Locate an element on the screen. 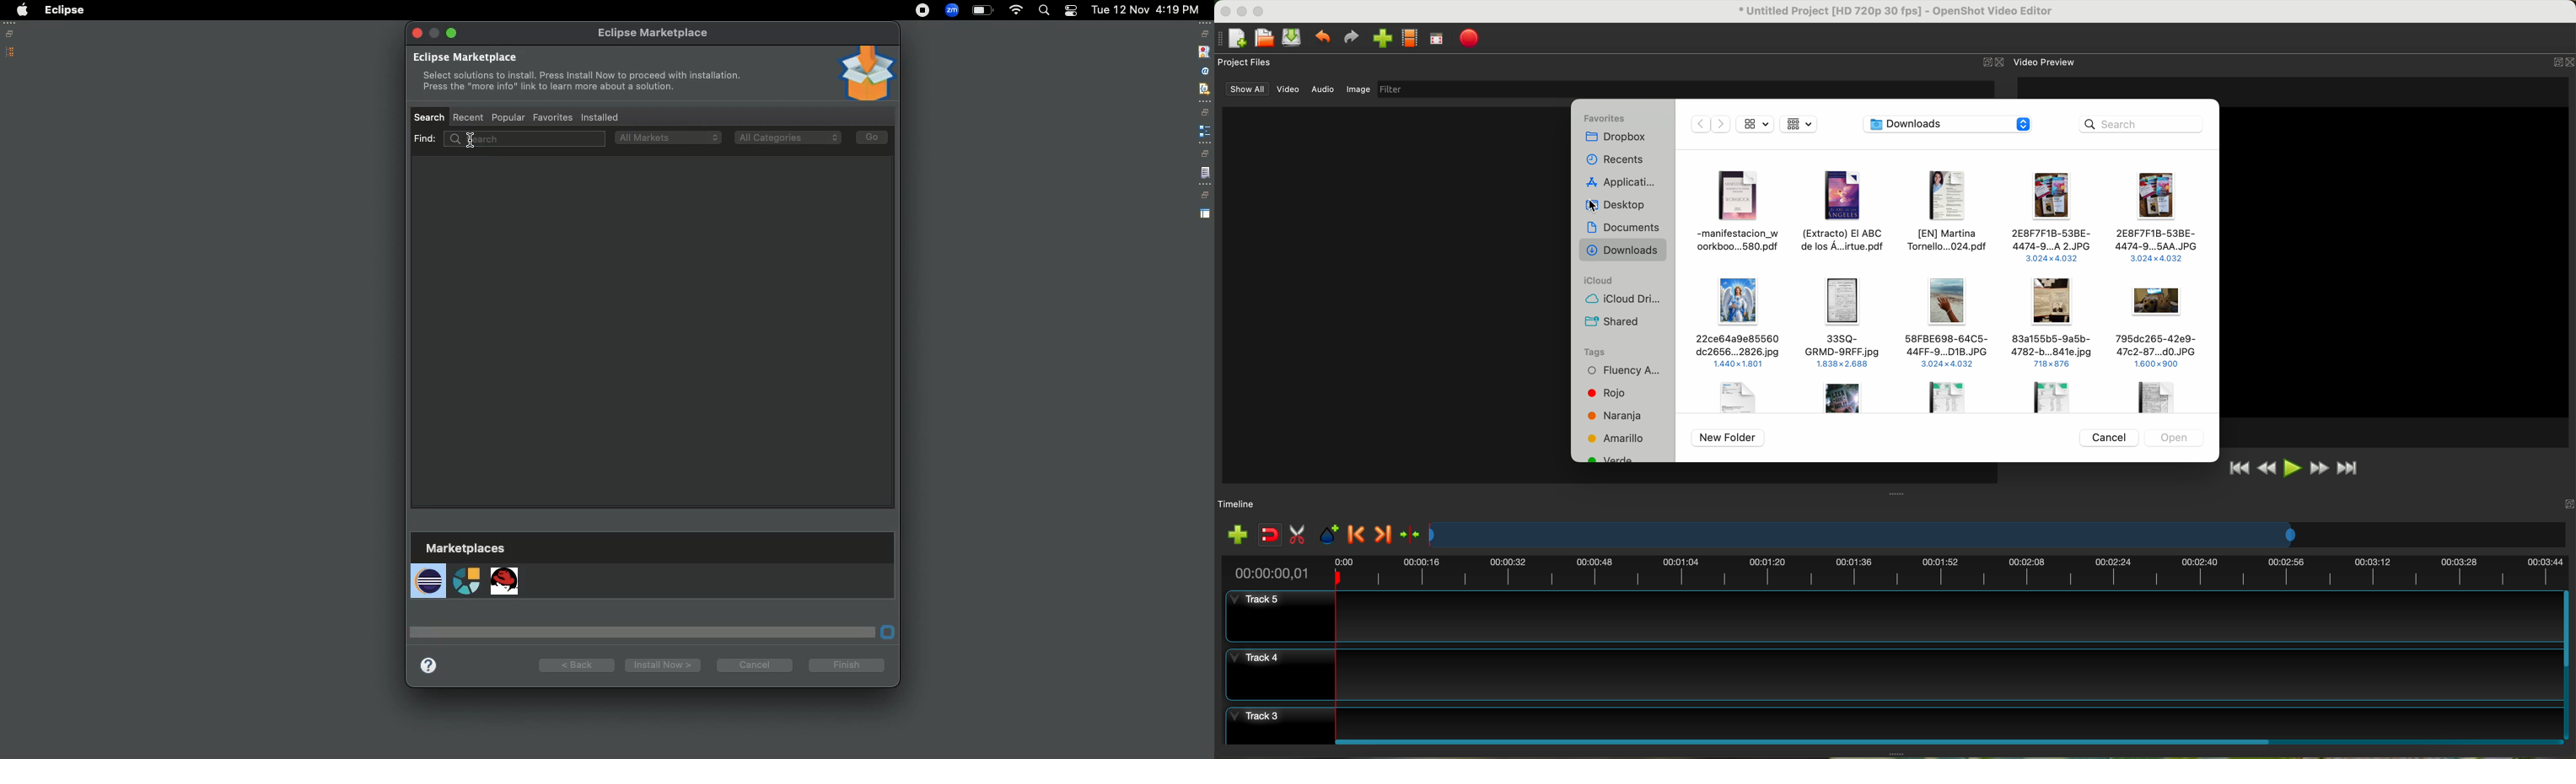  Back is located at coordinates (576, 664).